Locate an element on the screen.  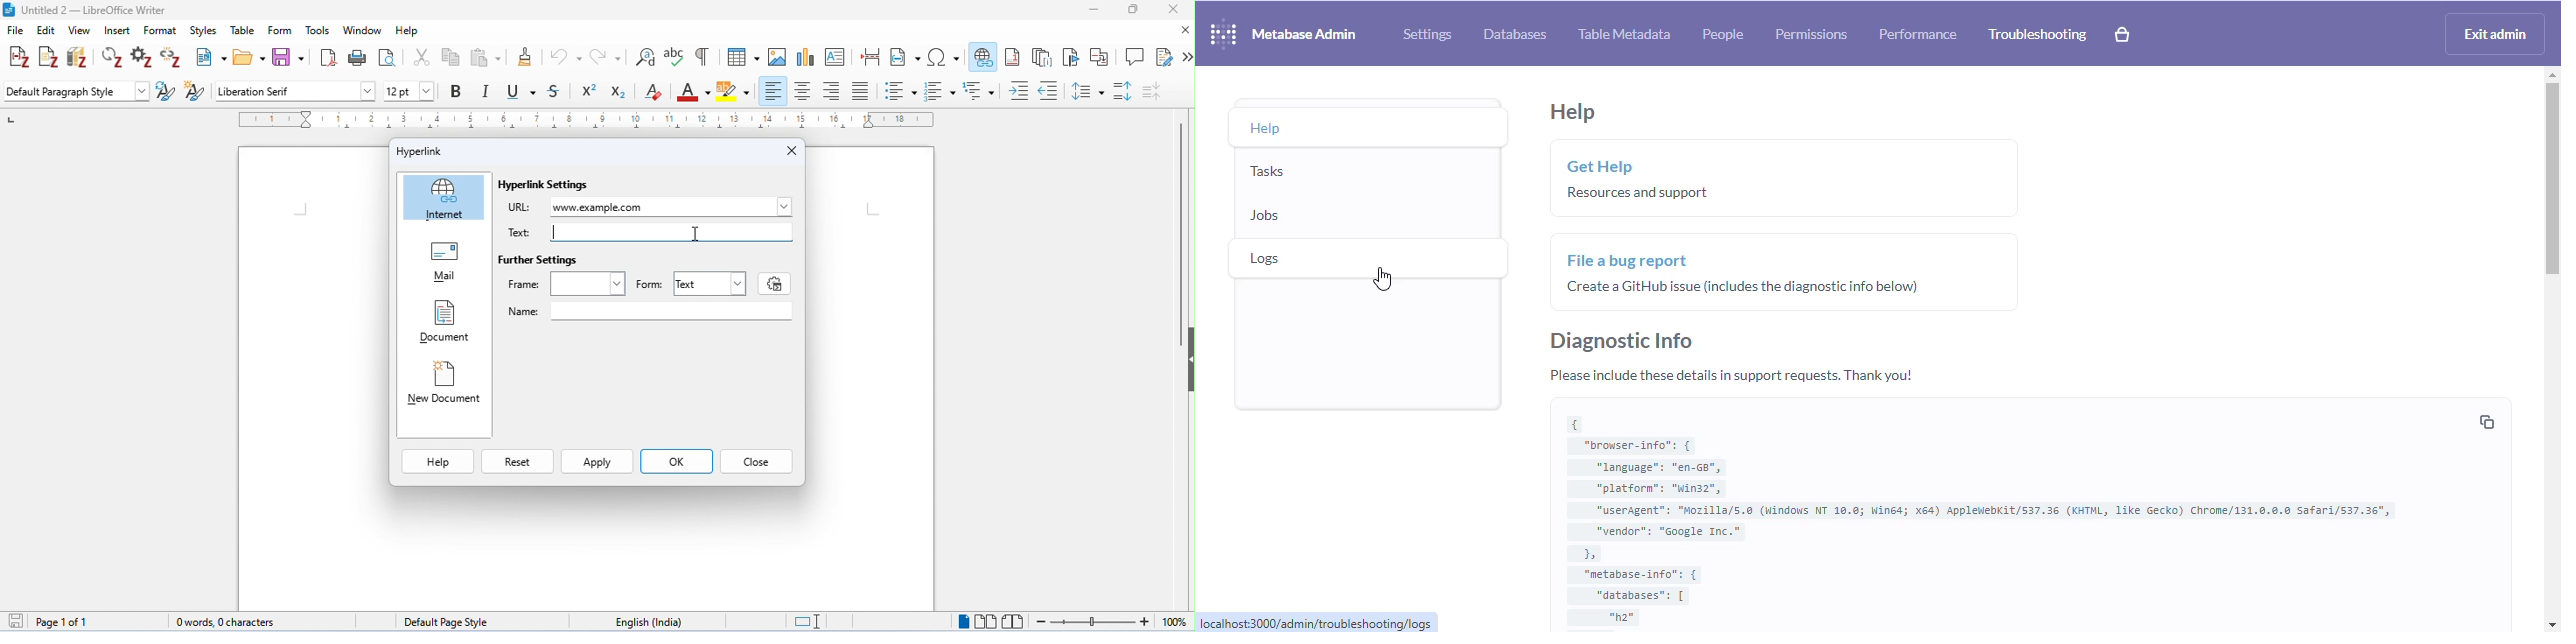
Text is located at coordinates (523, 230).